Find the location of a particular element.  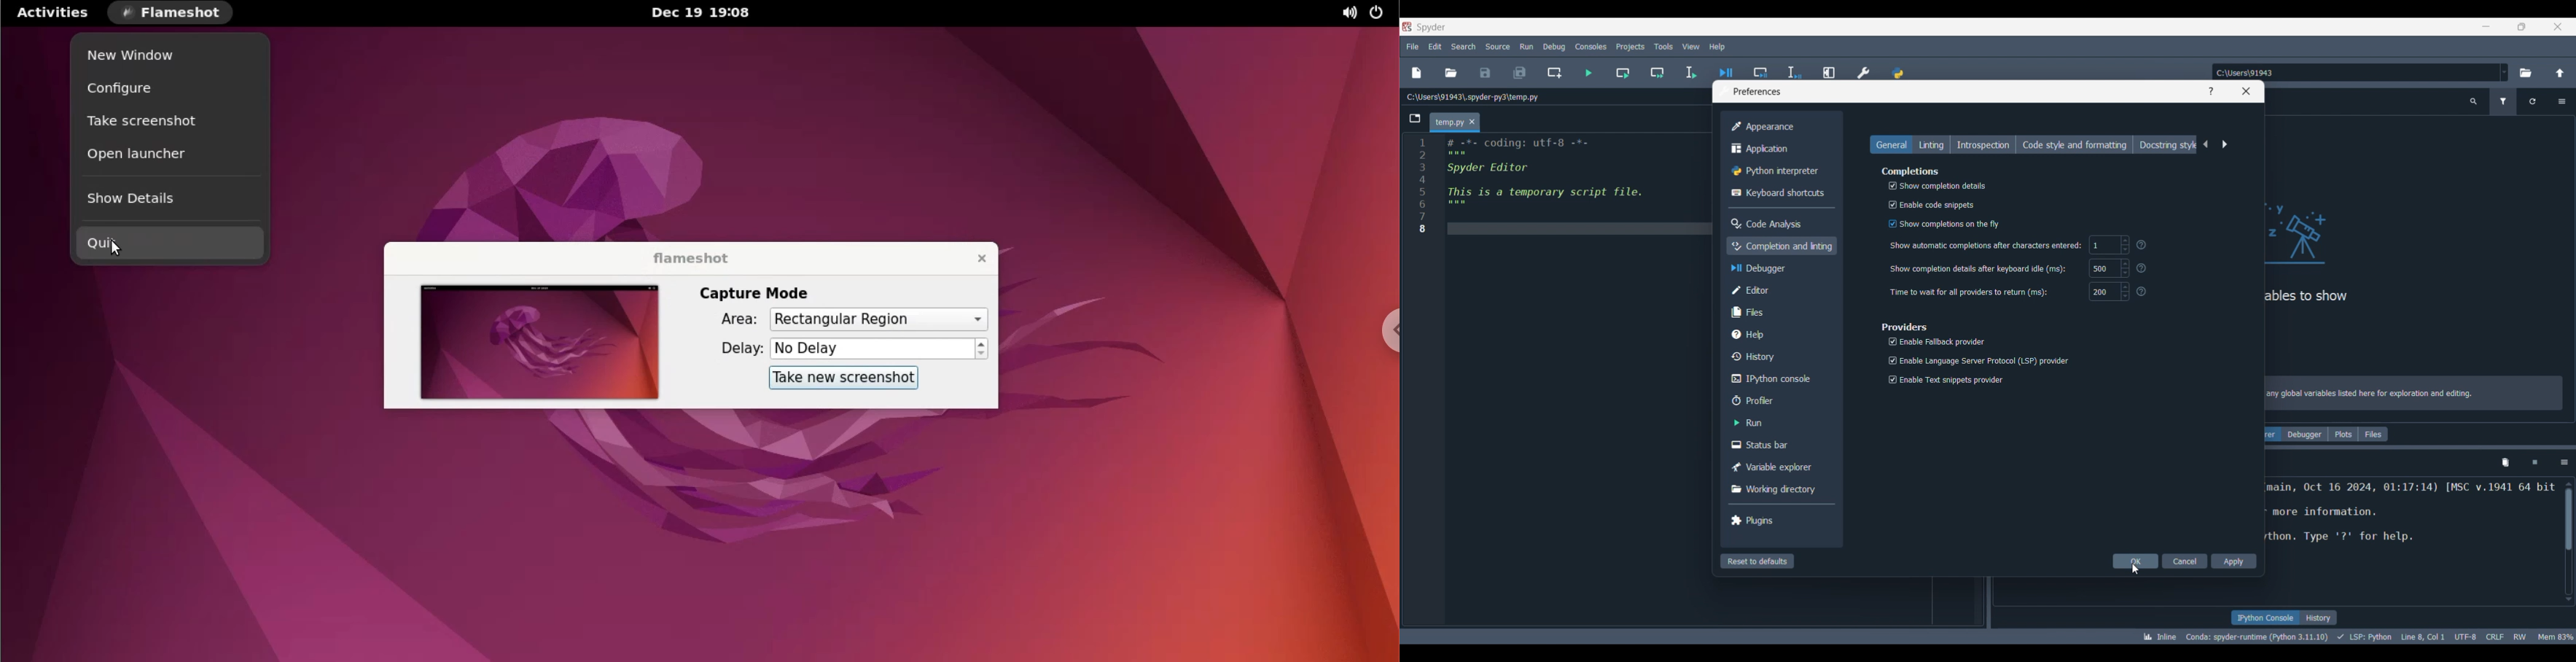

Cursor clicking on OK is located at coordinates (2136, 569).